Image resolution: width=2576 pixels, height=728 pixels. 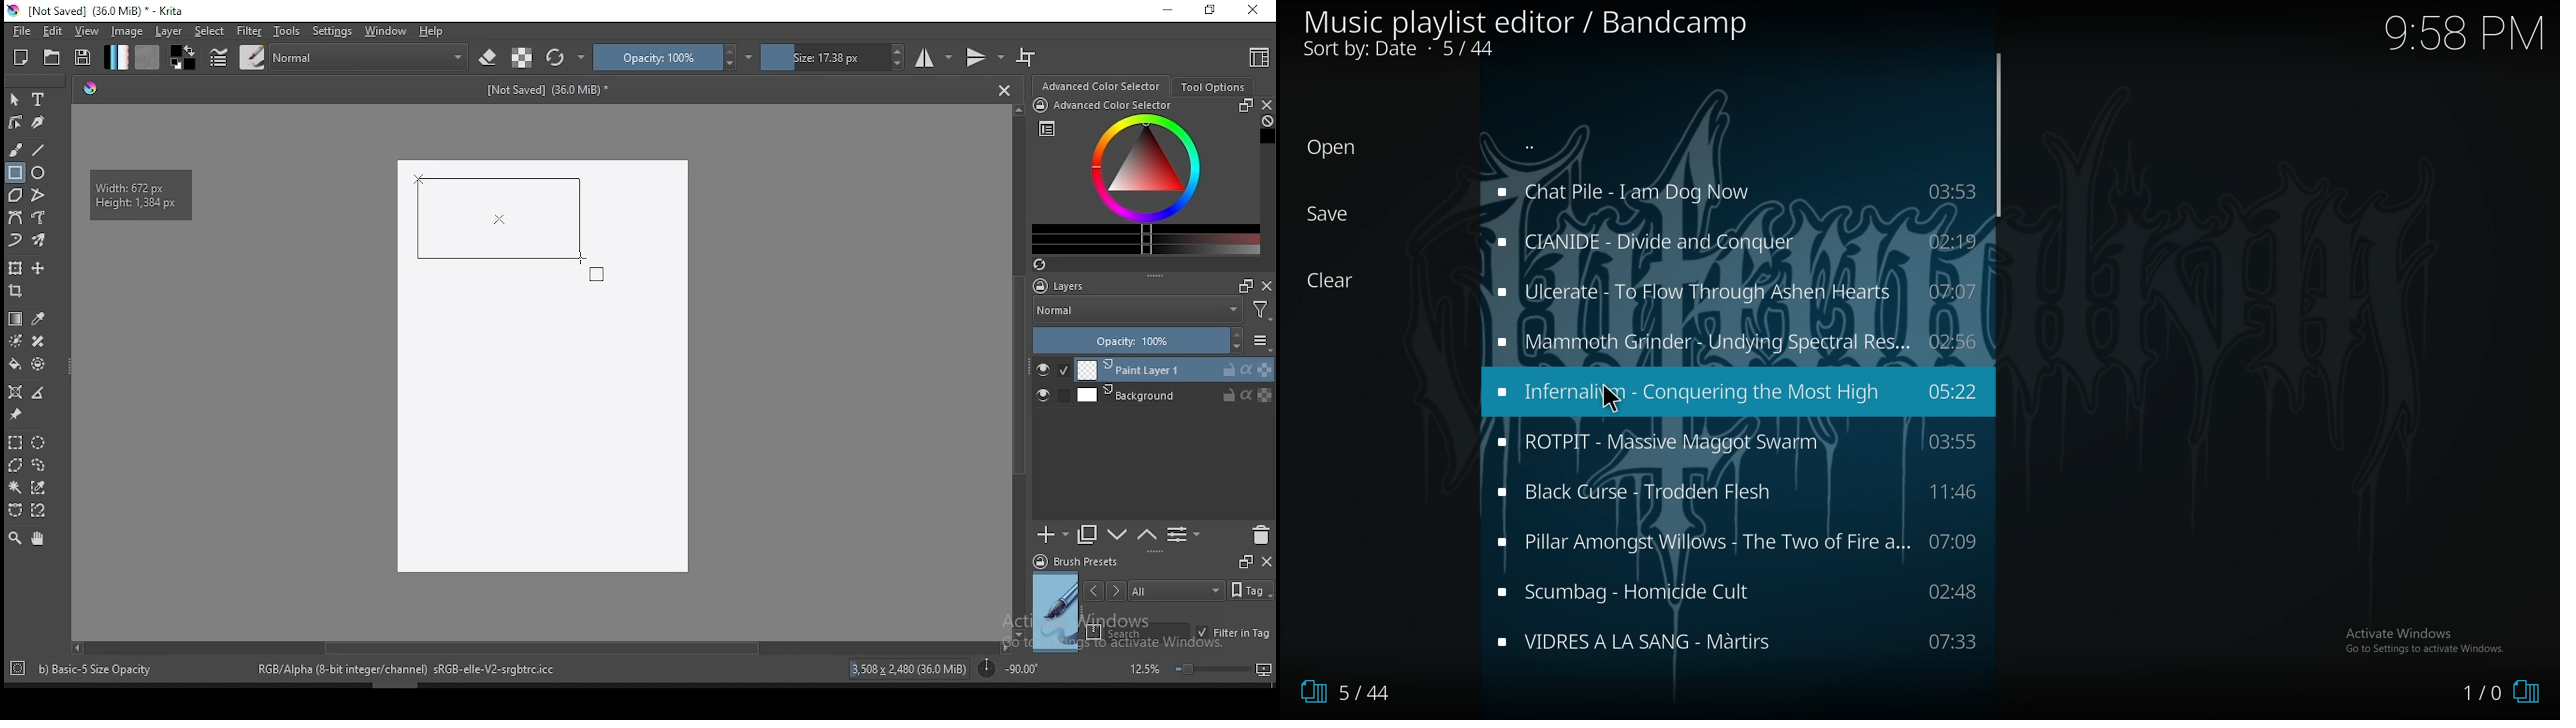 I want to click on Sort by: Date • 5/44, so click(x=1421, y=51).